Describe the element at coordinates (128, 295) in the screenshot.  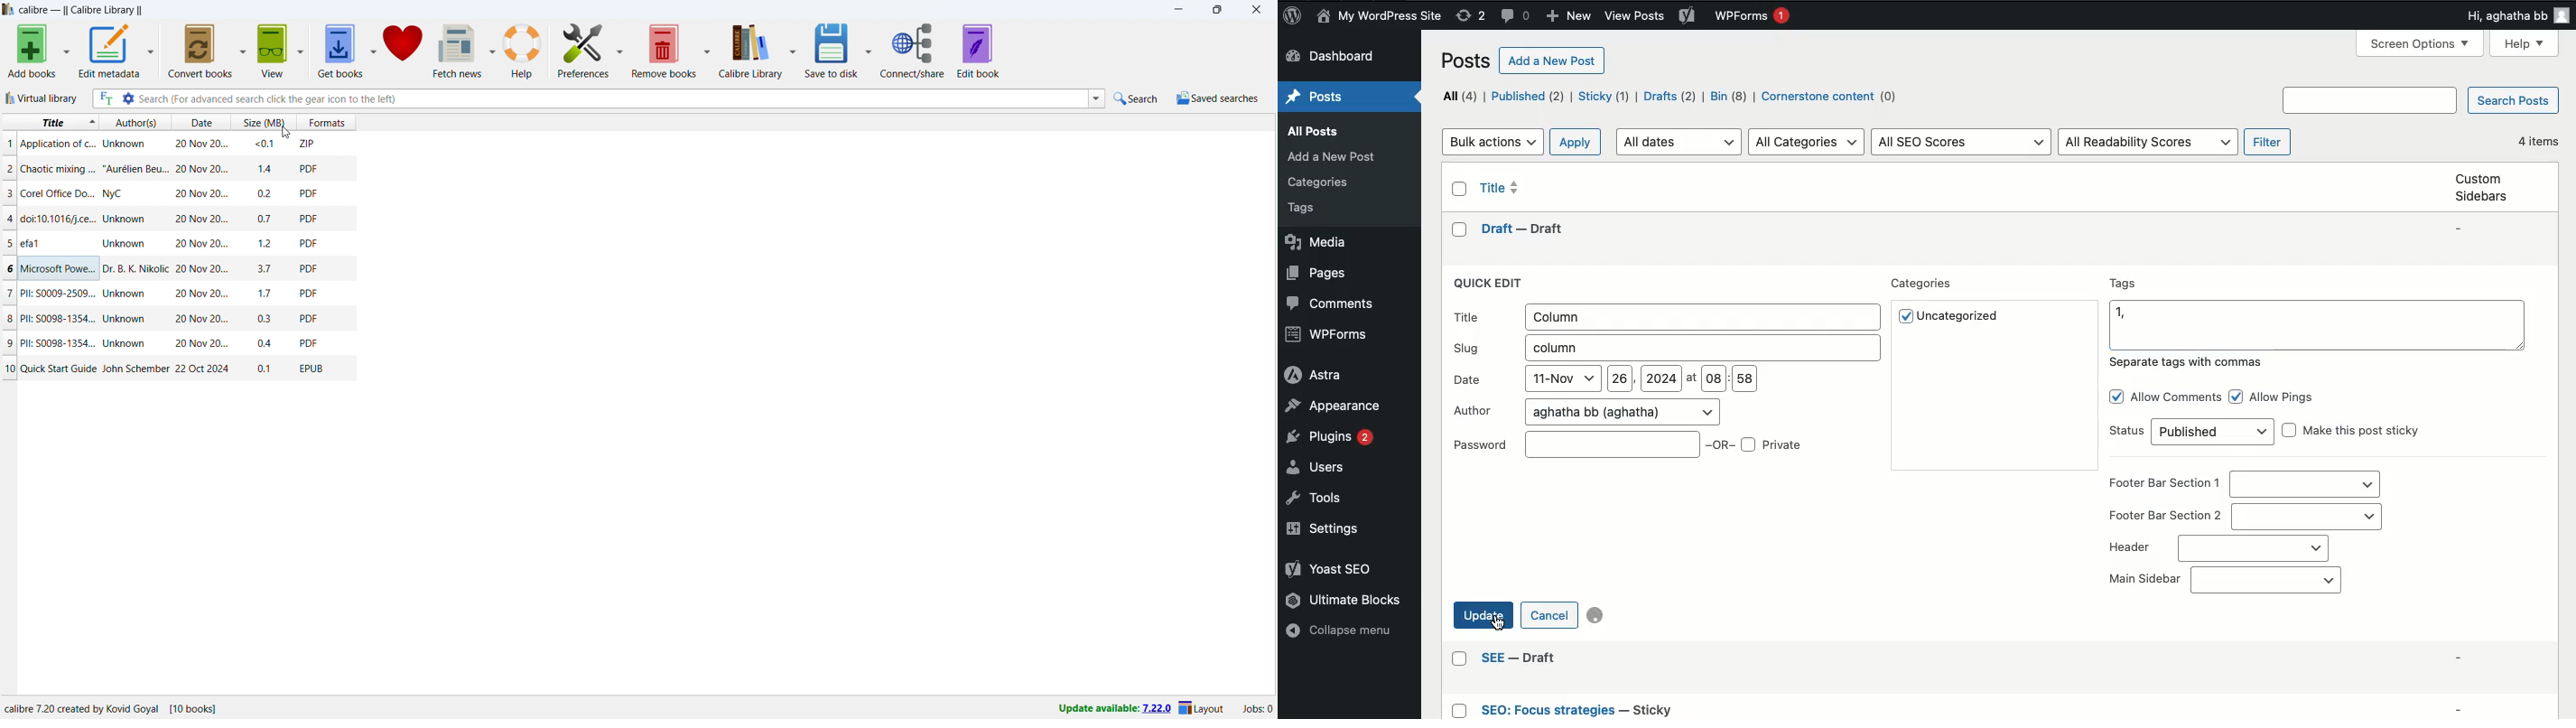
I see `author` at that location.